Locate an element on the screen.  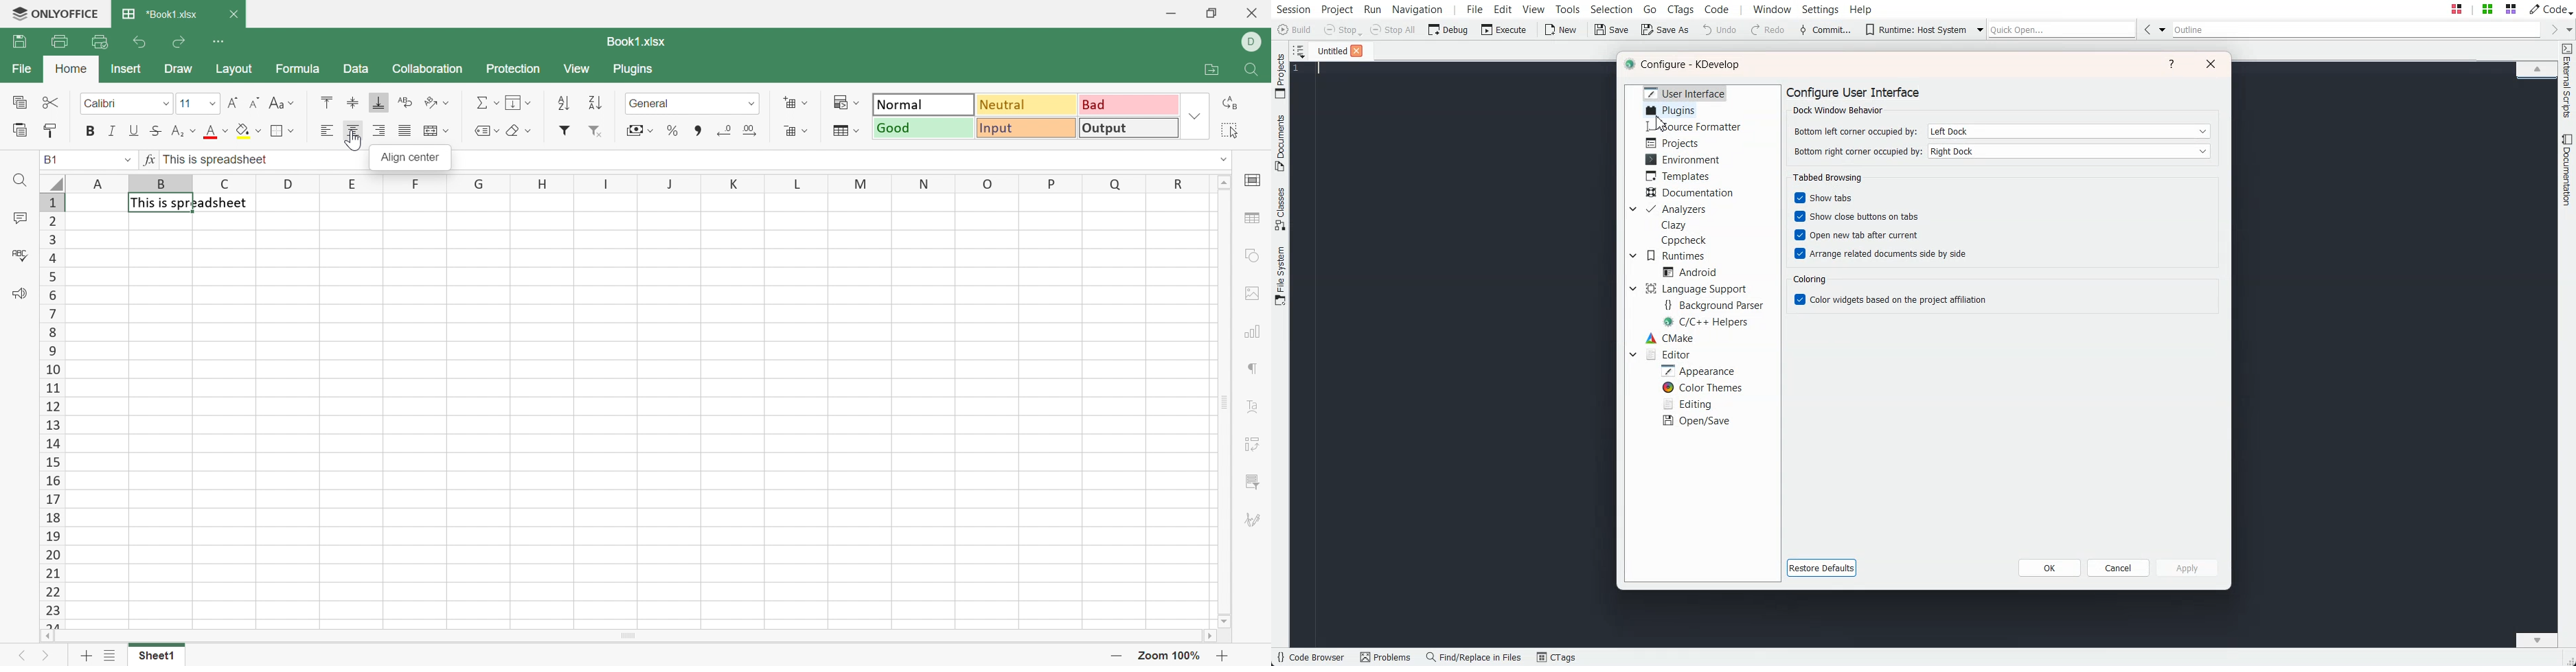
Customize Quick Access Toolbar is located at coordinates (221, 40).